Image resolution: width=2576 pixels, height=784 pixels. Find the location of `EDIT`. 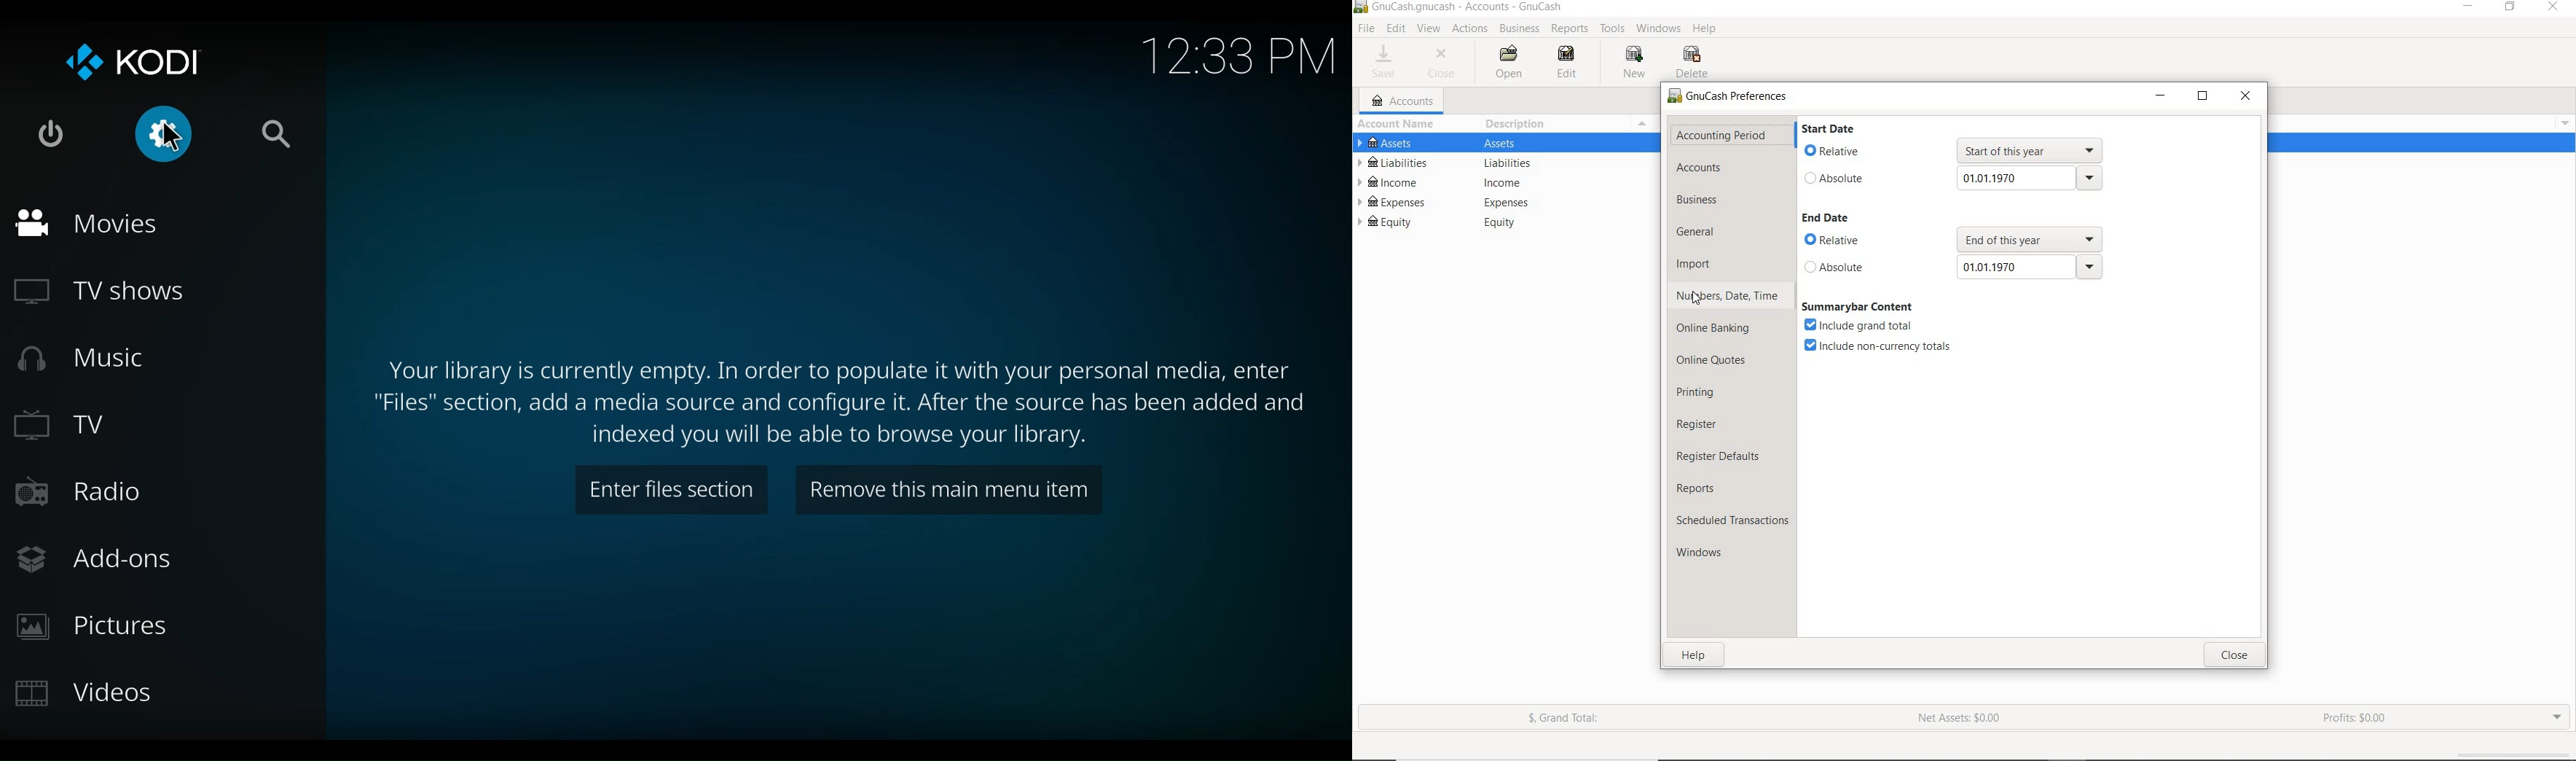

EDIT is located at coordinates (1395, 29).